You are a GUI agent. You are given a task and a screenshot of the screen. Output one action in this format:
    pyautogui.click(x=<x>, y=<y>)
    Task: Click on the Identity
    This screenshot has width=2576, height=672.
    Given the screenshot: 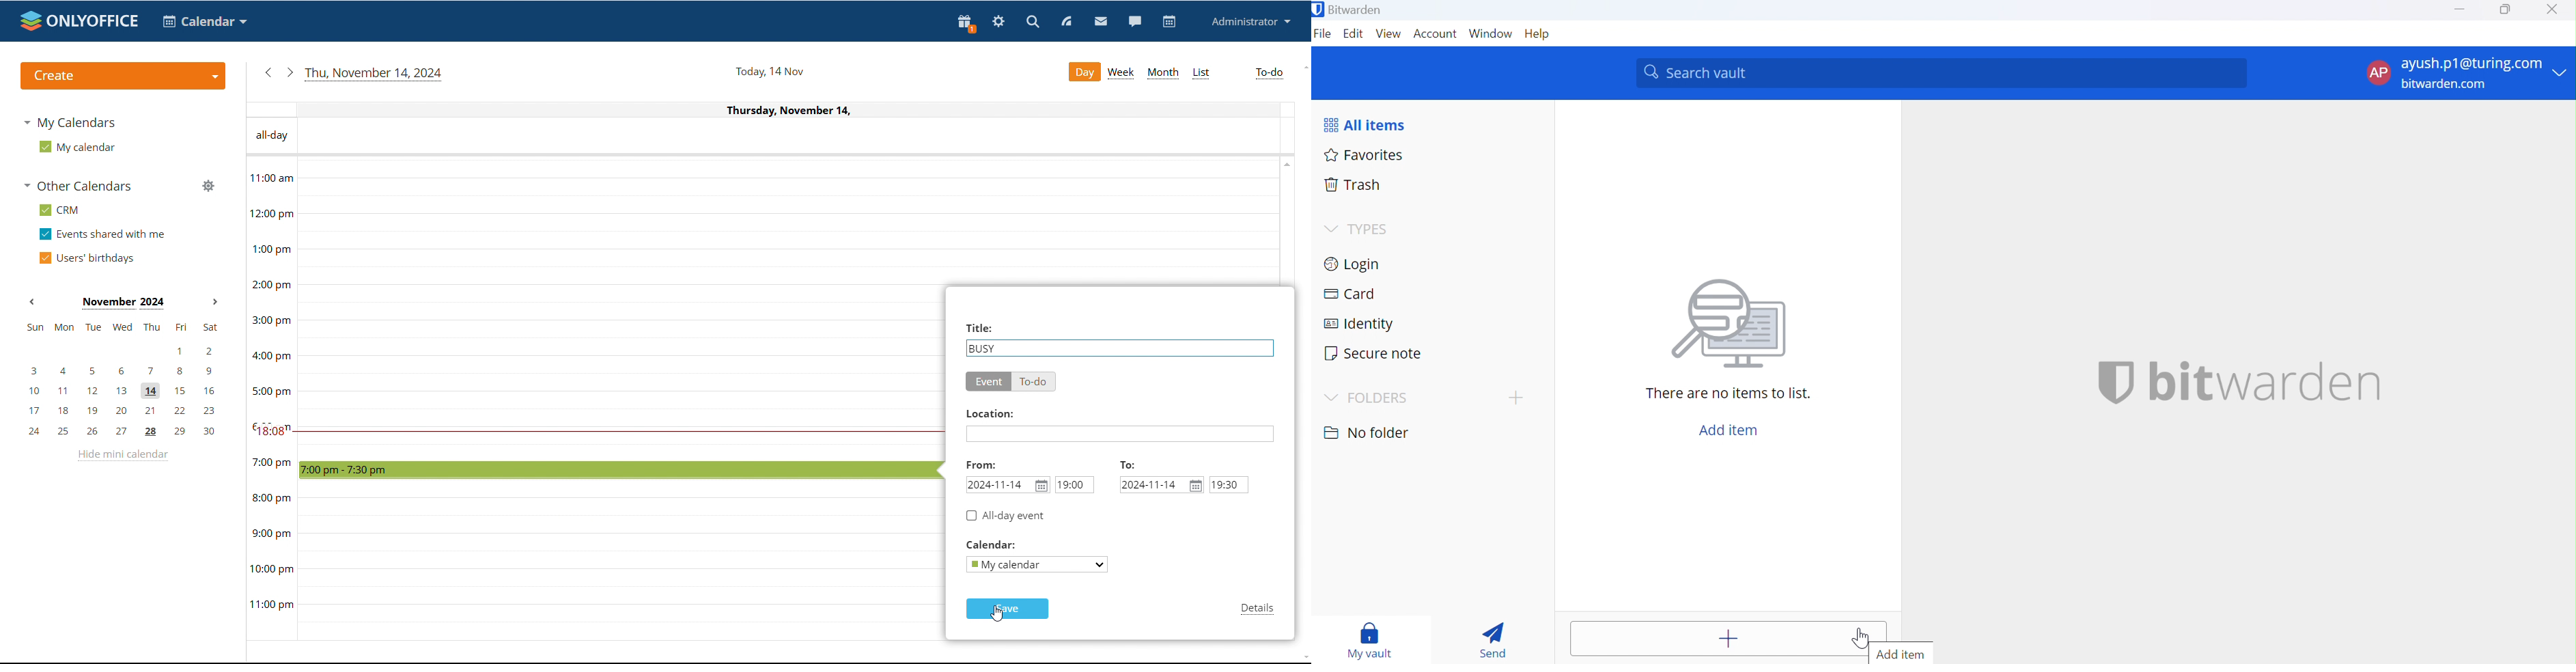 What is the action you would take?
    pyautogui.click(x=1361, y=322)
    